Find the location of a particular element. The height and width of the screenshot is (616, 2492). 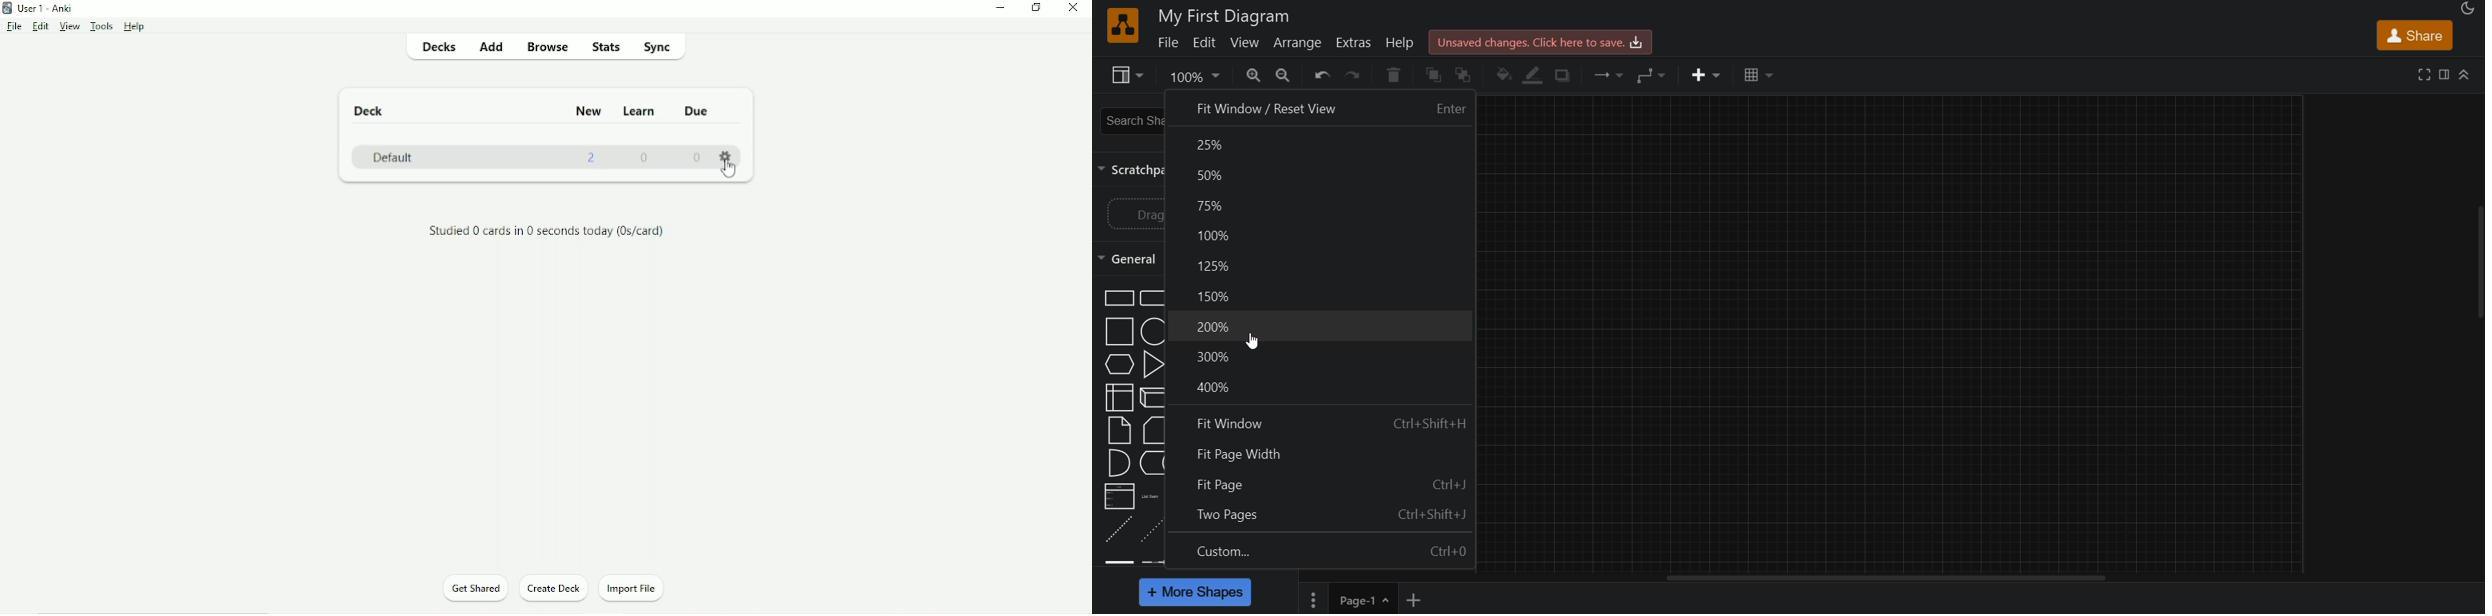

fullscreen is located at coordinates (2422, 73).